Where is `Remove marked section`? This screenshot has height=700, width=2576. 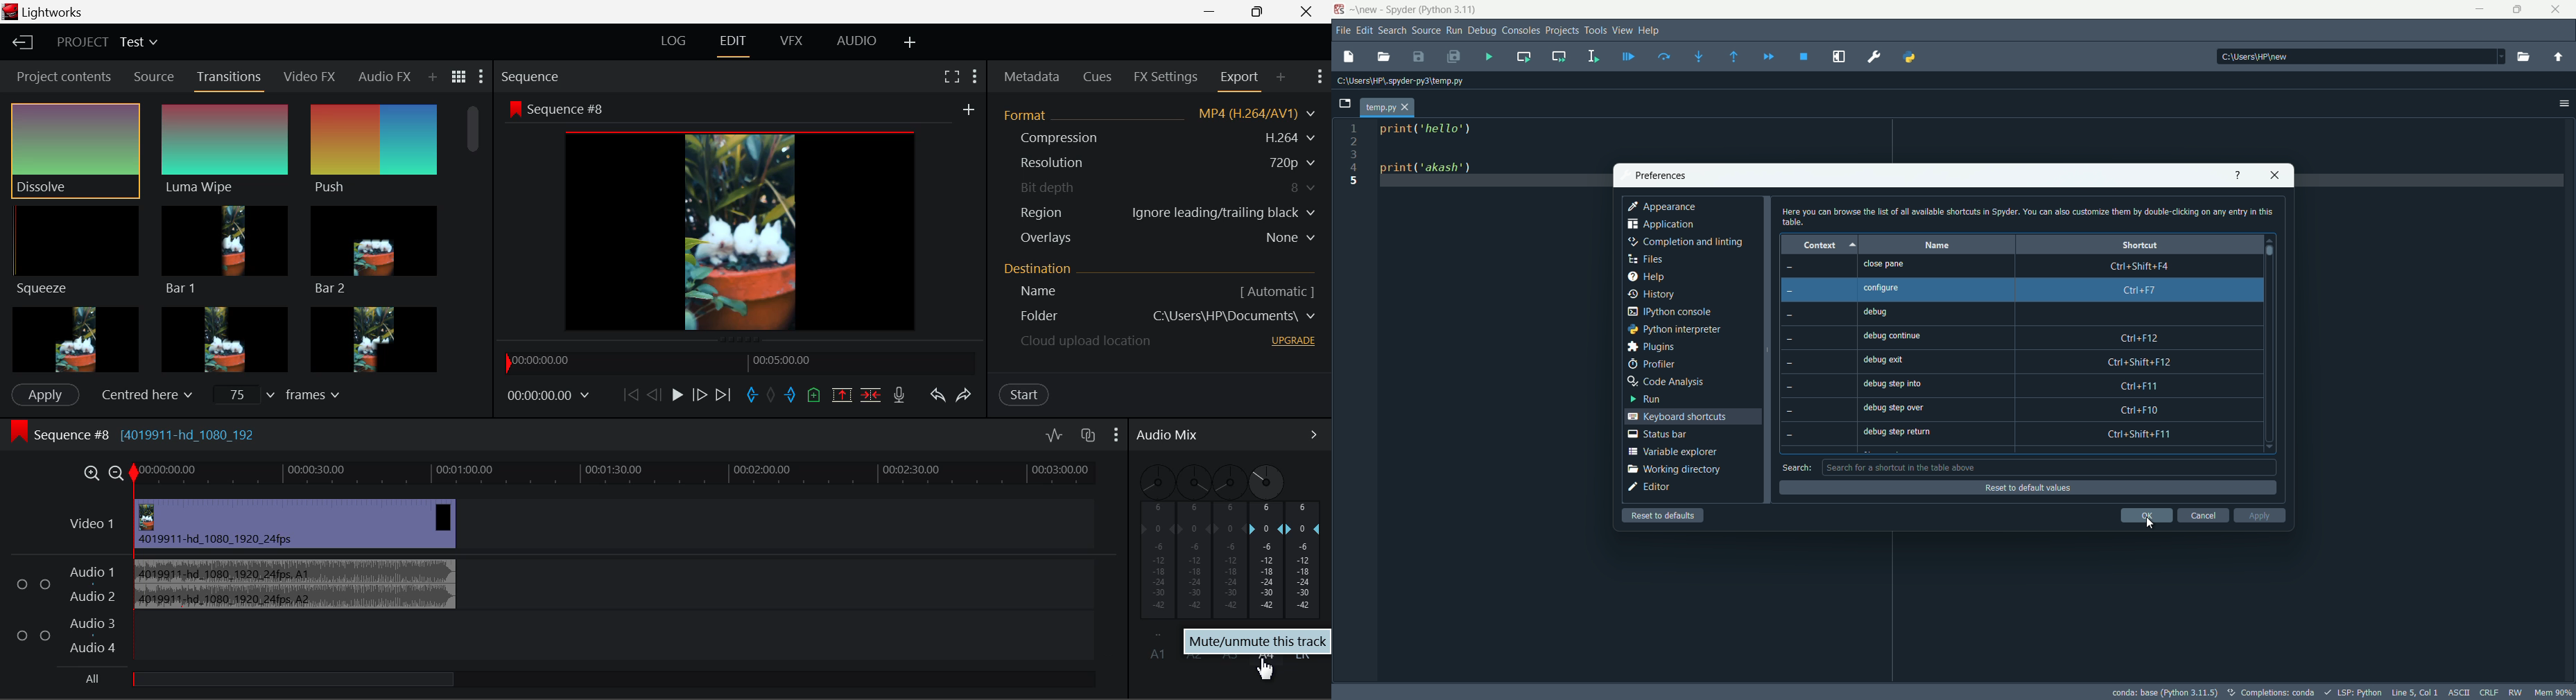 Remove marked section is located at coordinates (841, 394).